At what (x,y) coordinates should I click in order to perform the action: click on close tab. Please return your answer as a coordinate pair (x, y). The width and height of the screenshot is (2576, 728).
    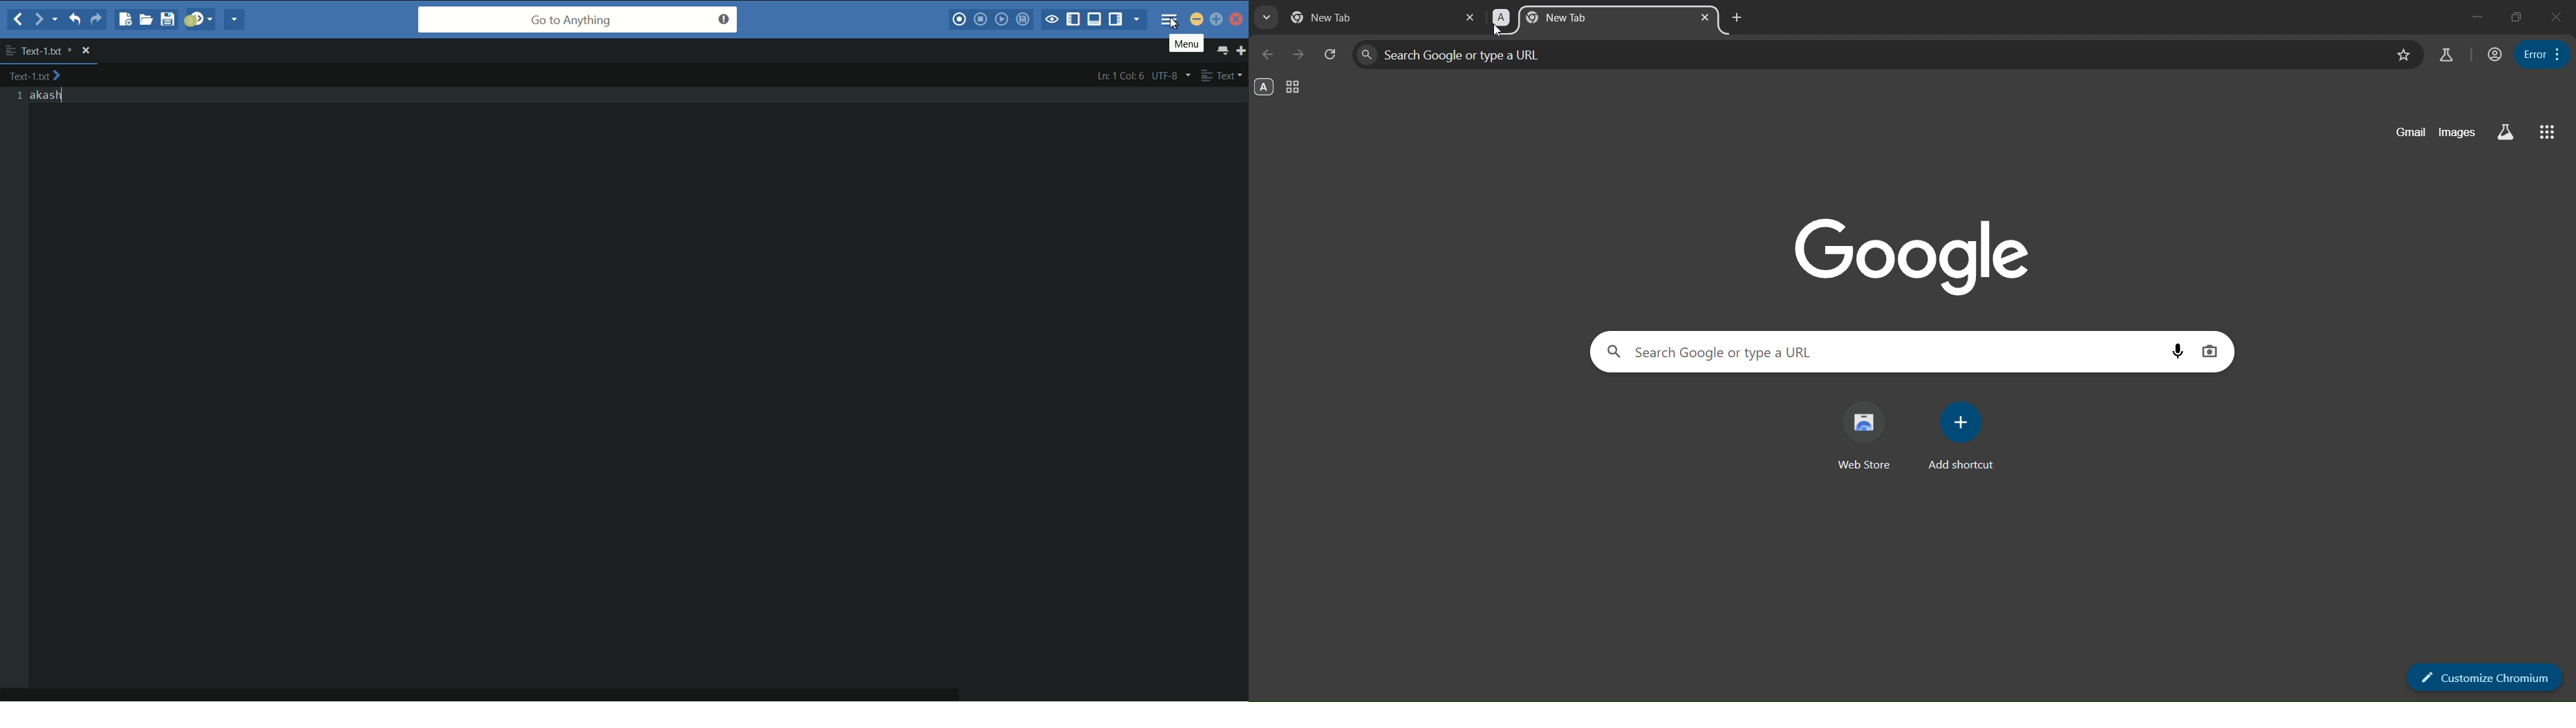
    Looking at the image, I should click on (1707, 17).